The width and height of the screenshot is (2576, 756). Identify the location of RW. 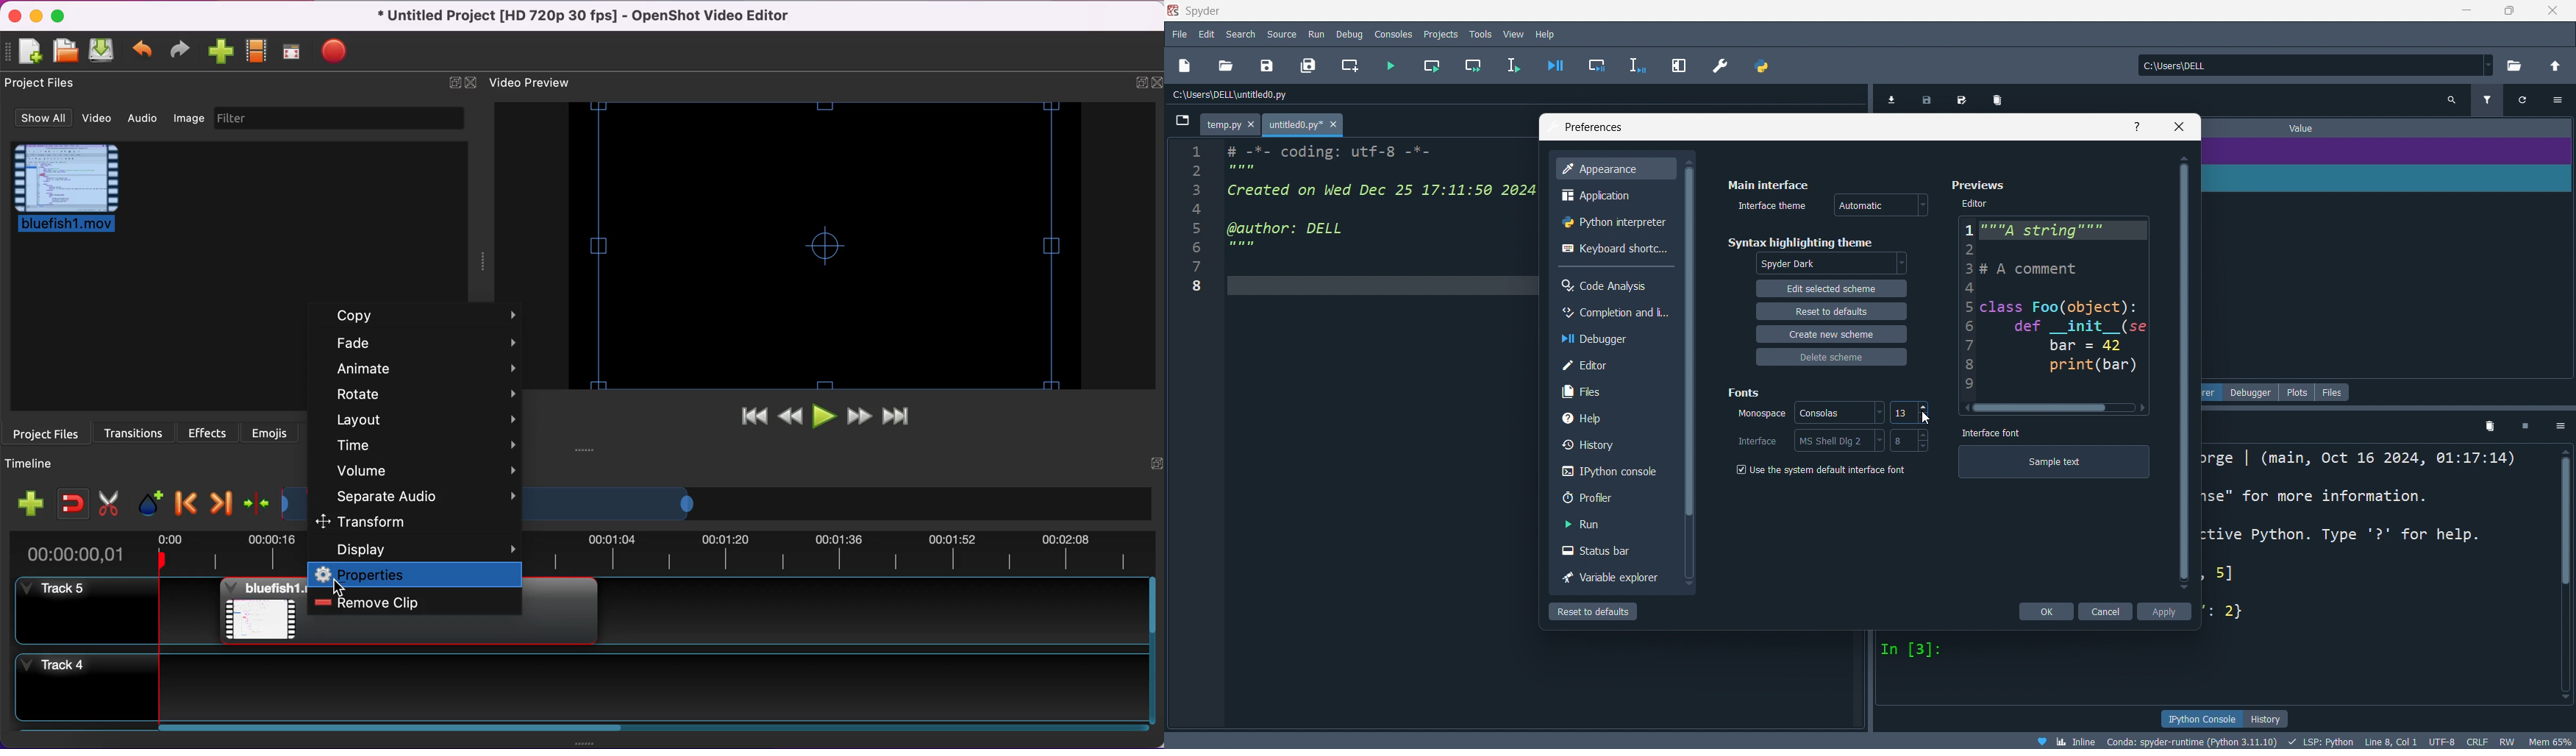
(2511, 741).